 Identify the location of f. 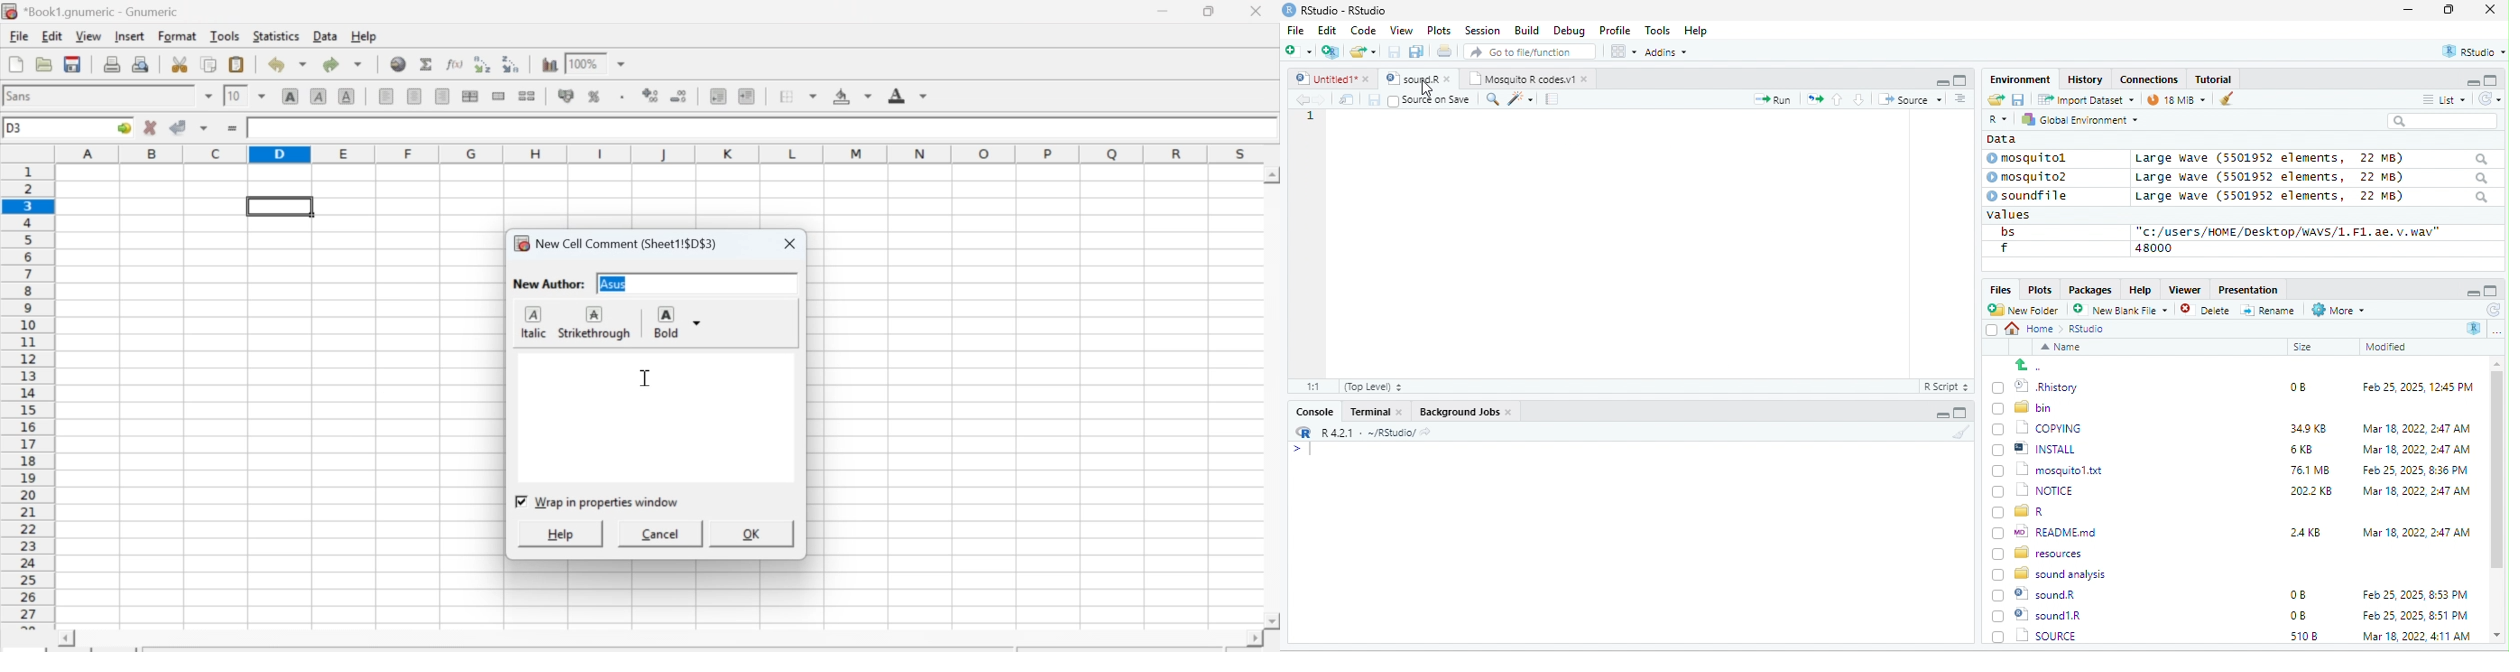
(2004, 248).